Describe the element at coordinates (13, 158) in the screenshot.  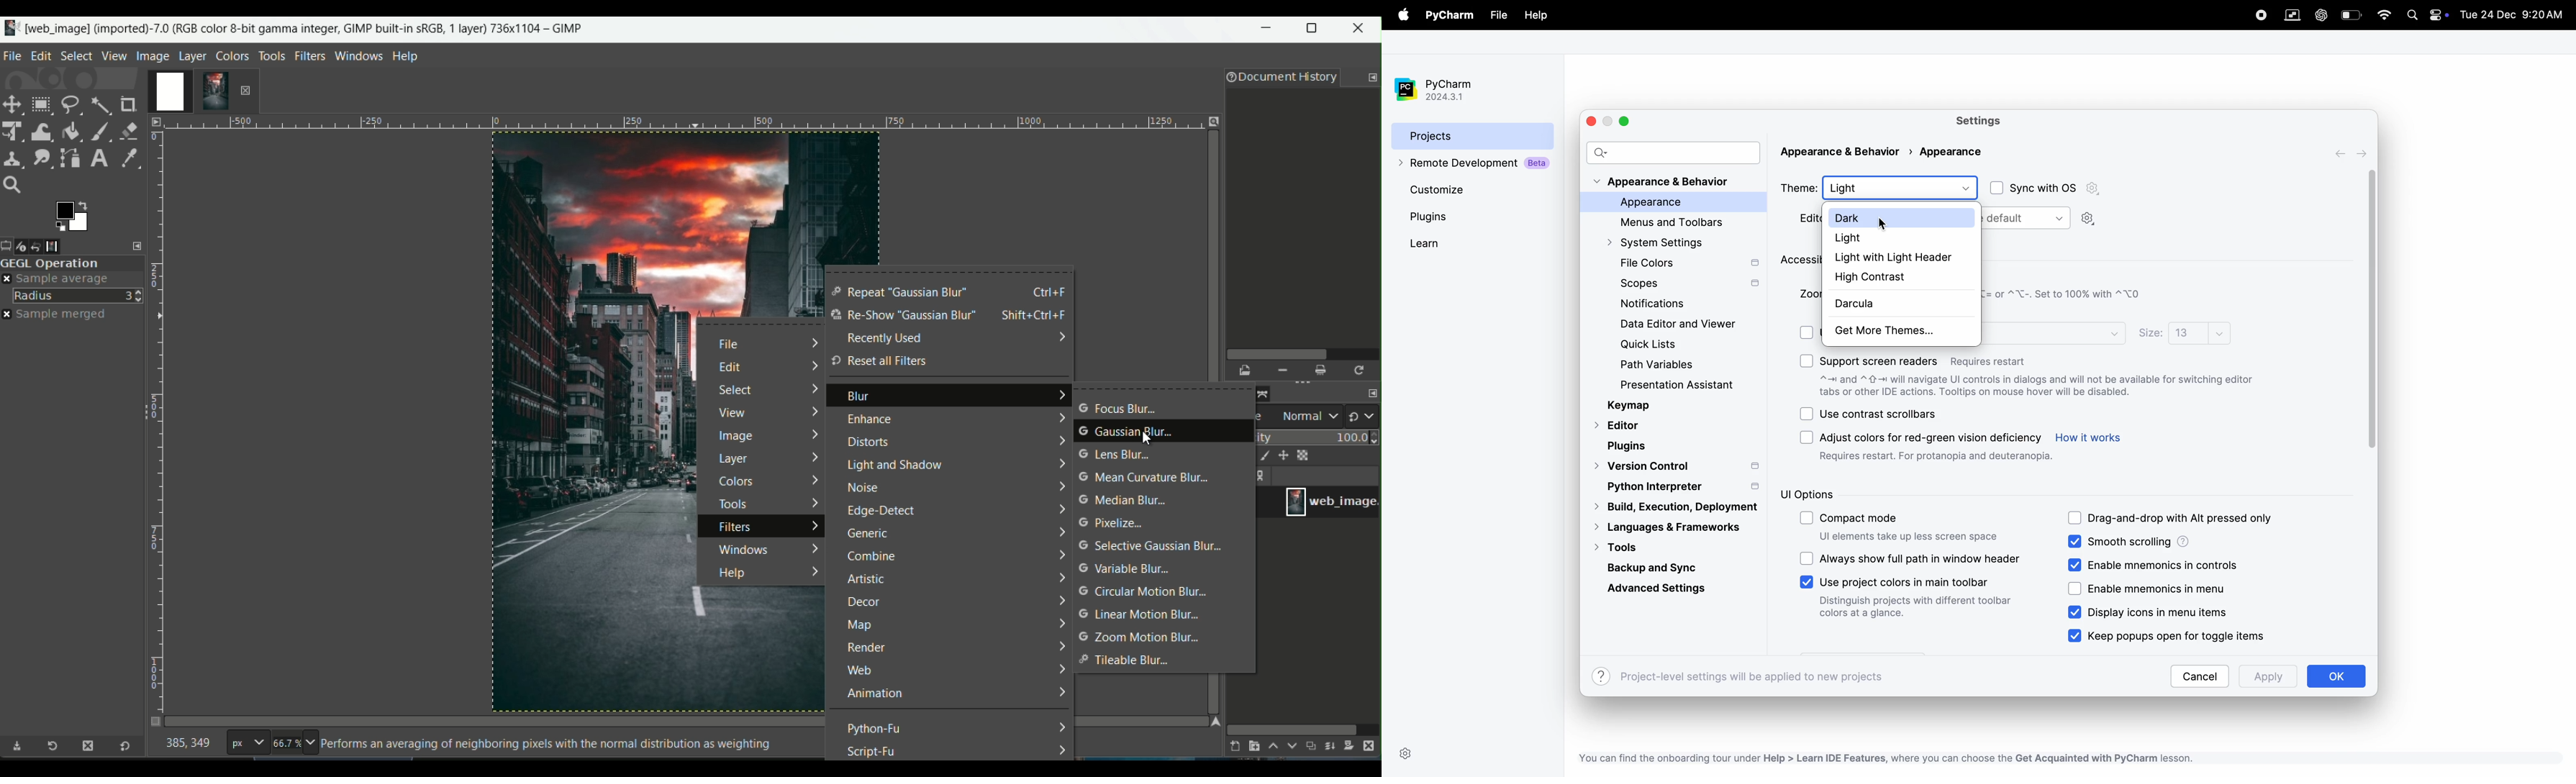
I see `clone tool` at that location.